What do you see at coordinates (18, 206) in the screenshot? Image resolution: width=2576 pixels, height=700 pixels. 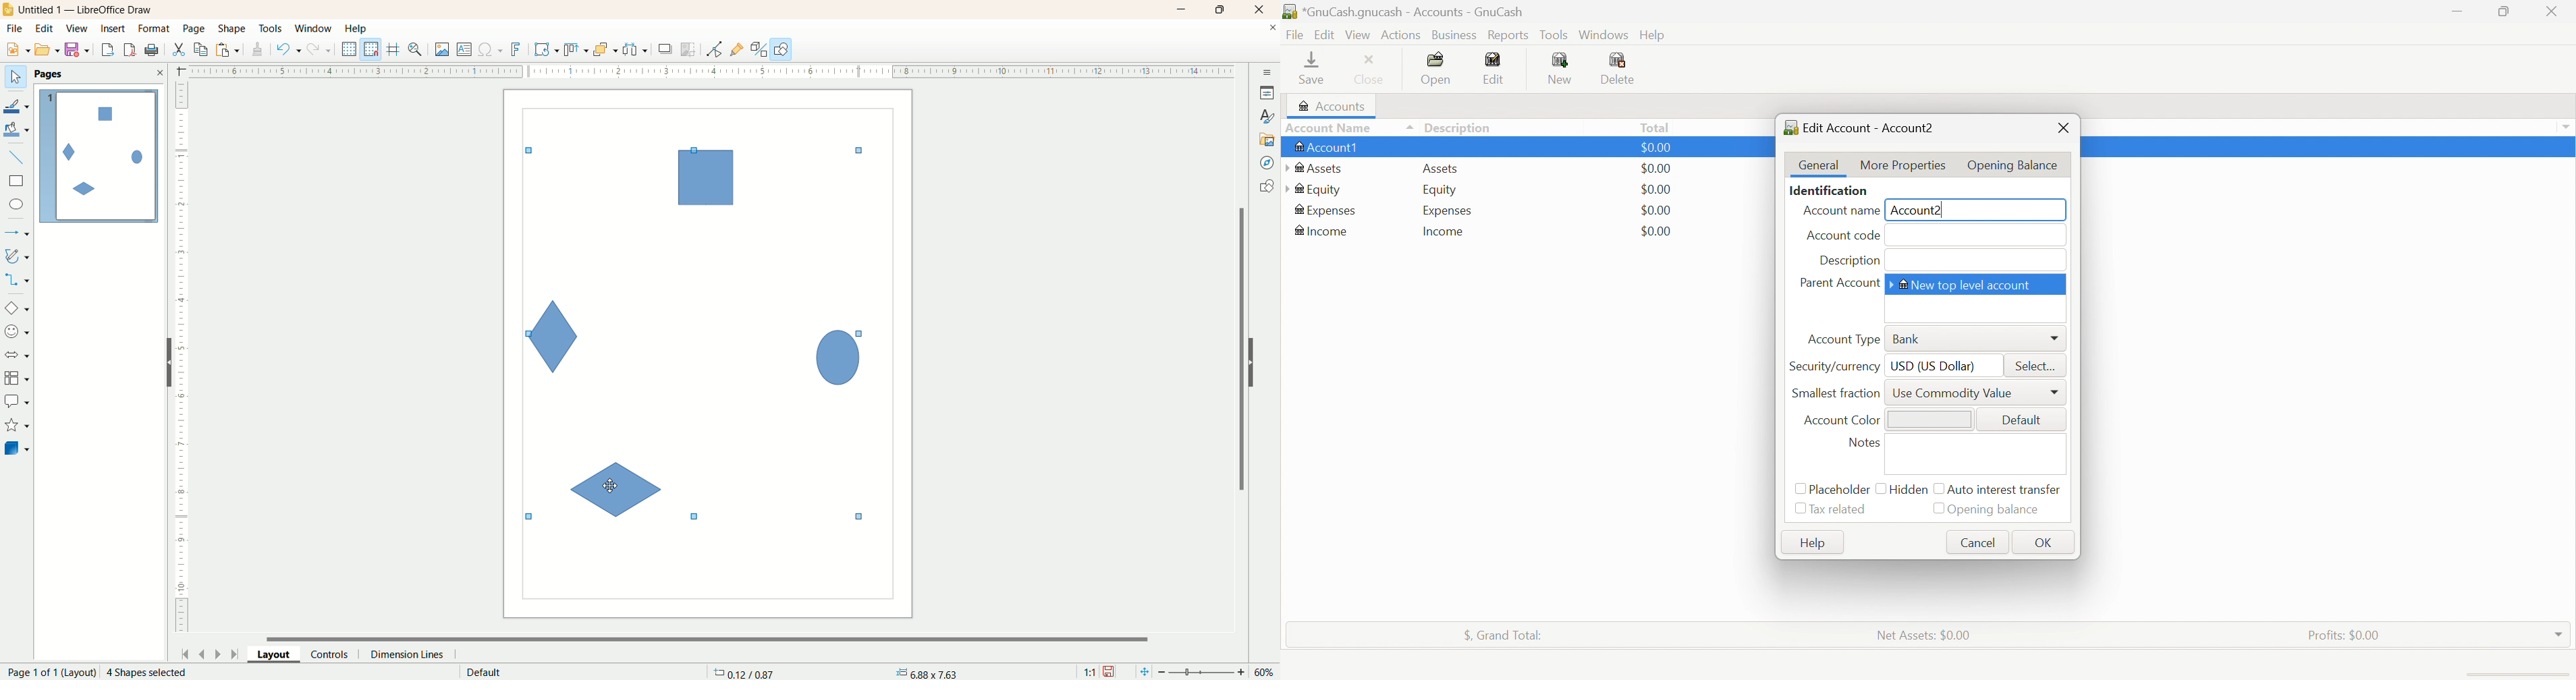 I see `ellipse` at bounding box center [18, 206].